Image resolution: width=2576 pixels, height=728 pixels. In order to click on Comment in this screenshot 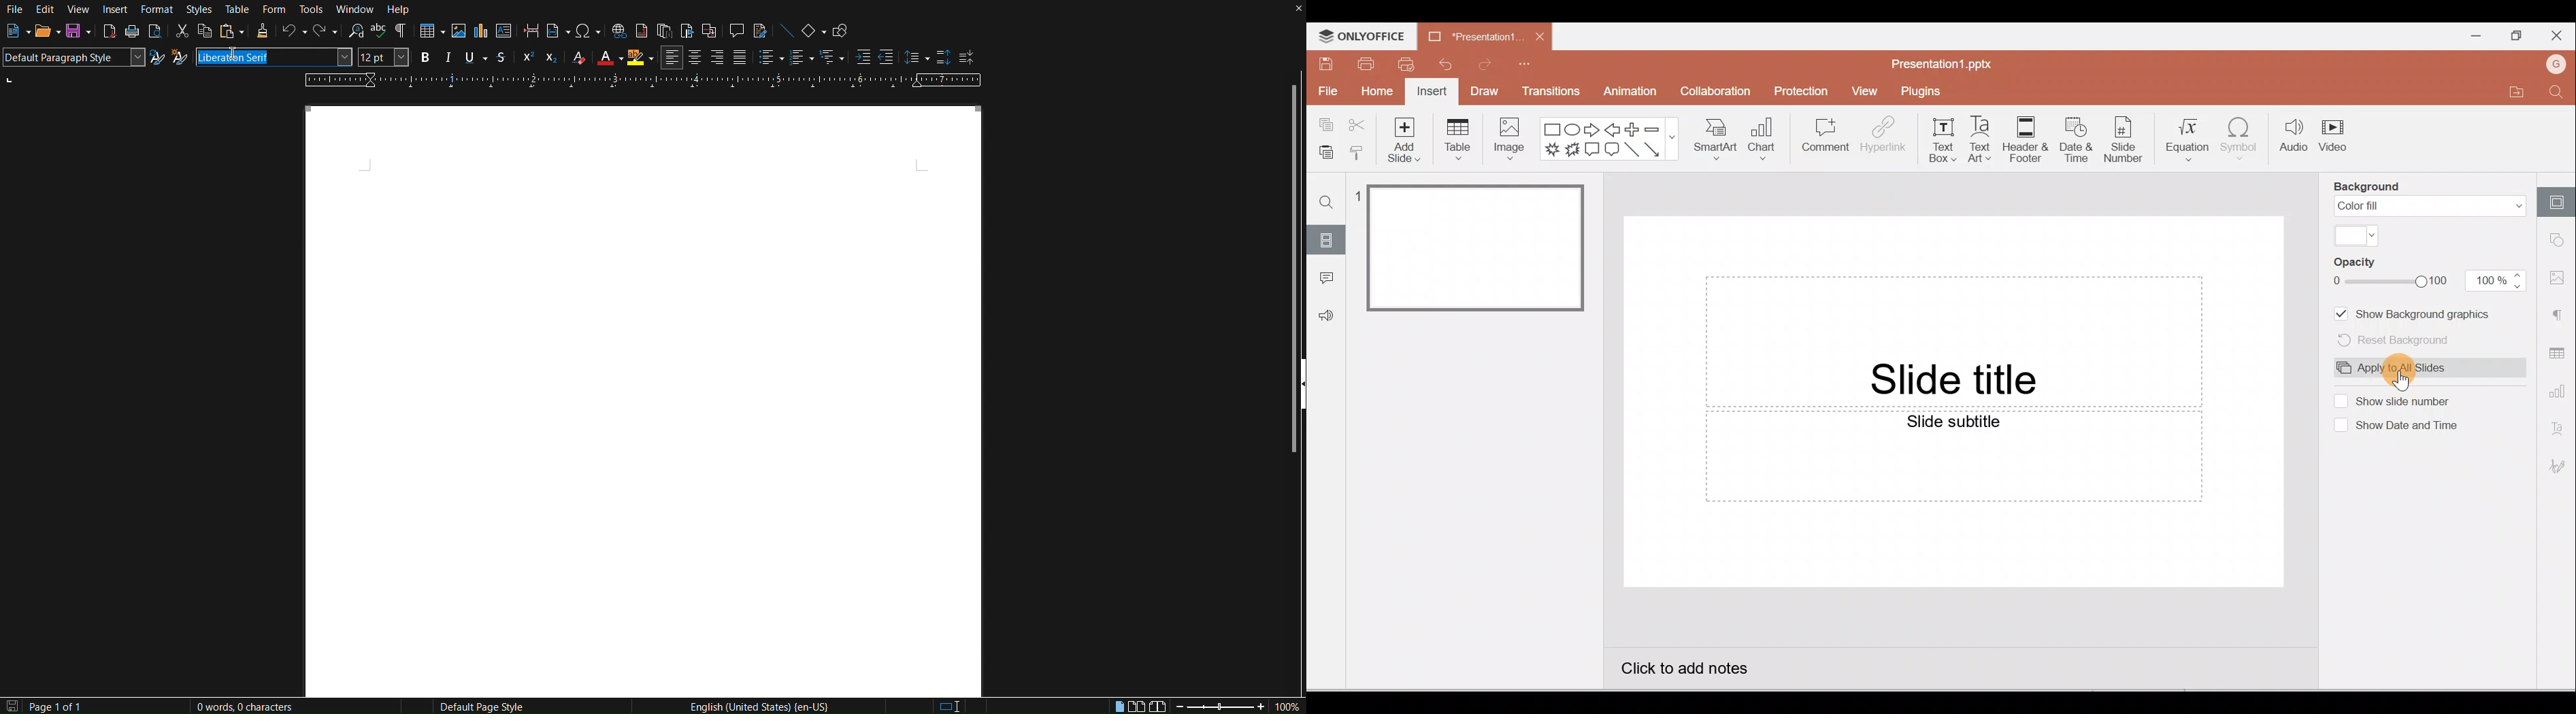, I will do `click(1827, 141)`.